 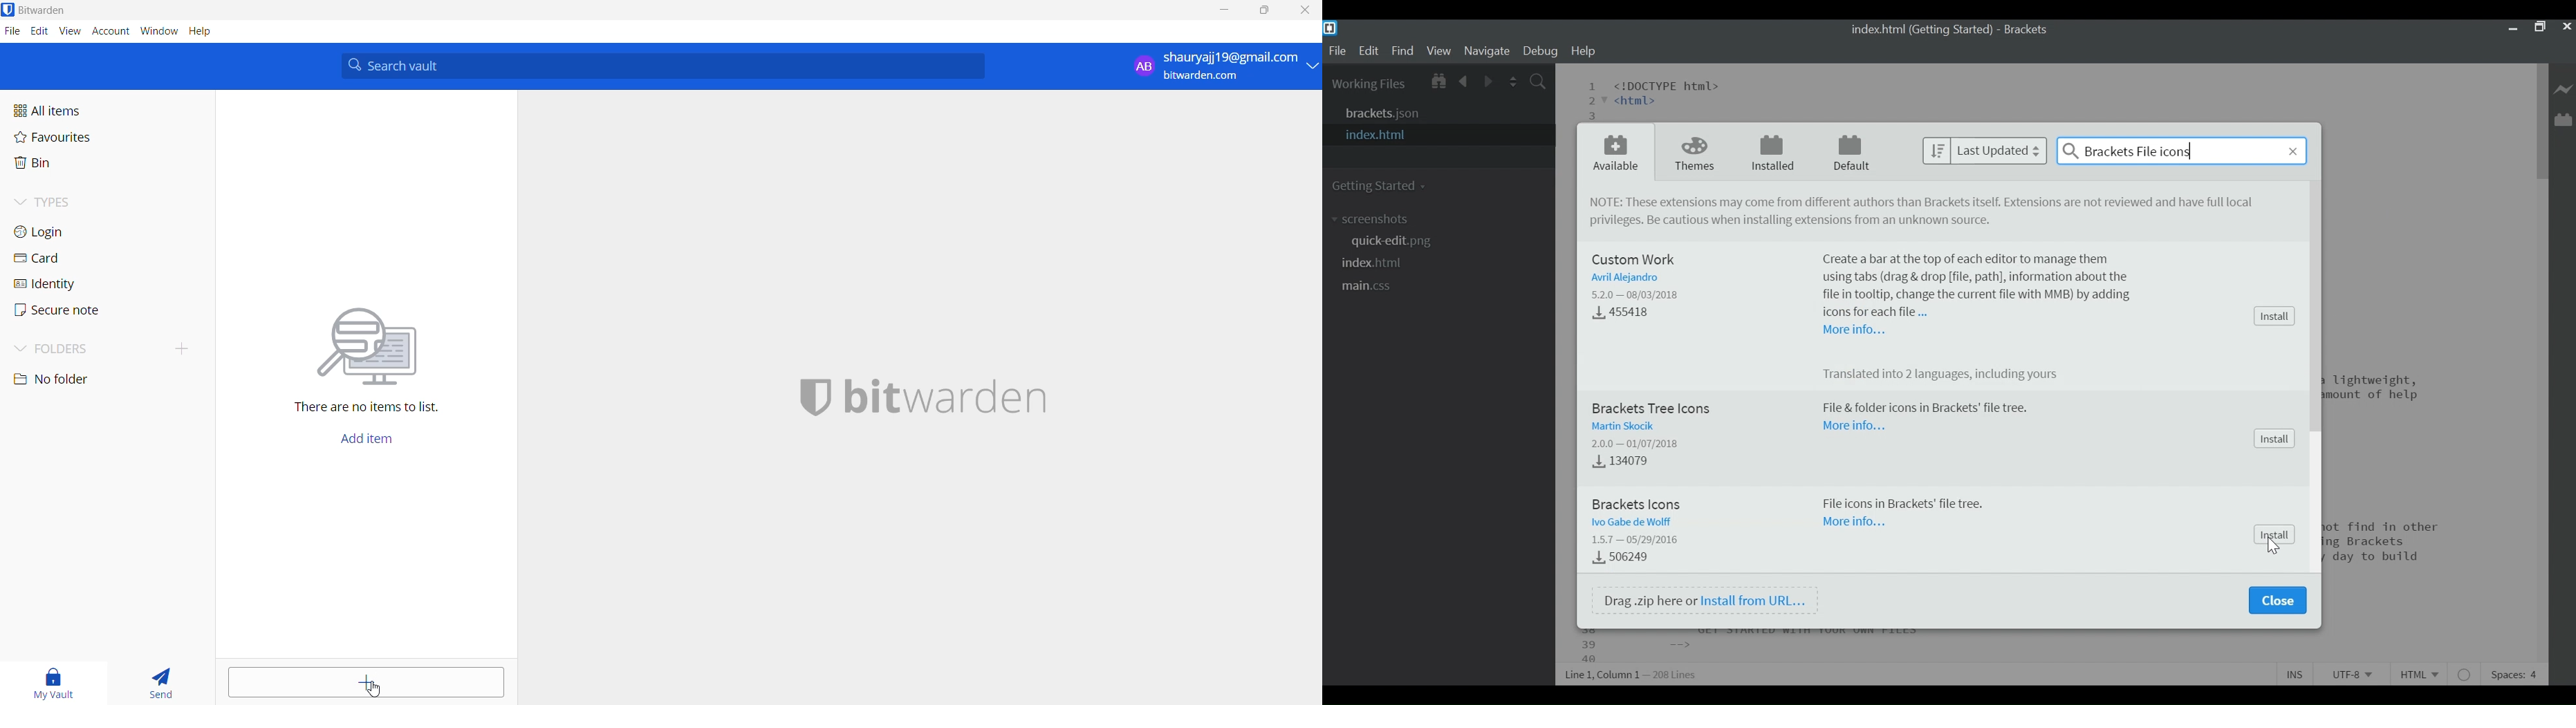 I want to click on Install, so click(x=2276, y=533).